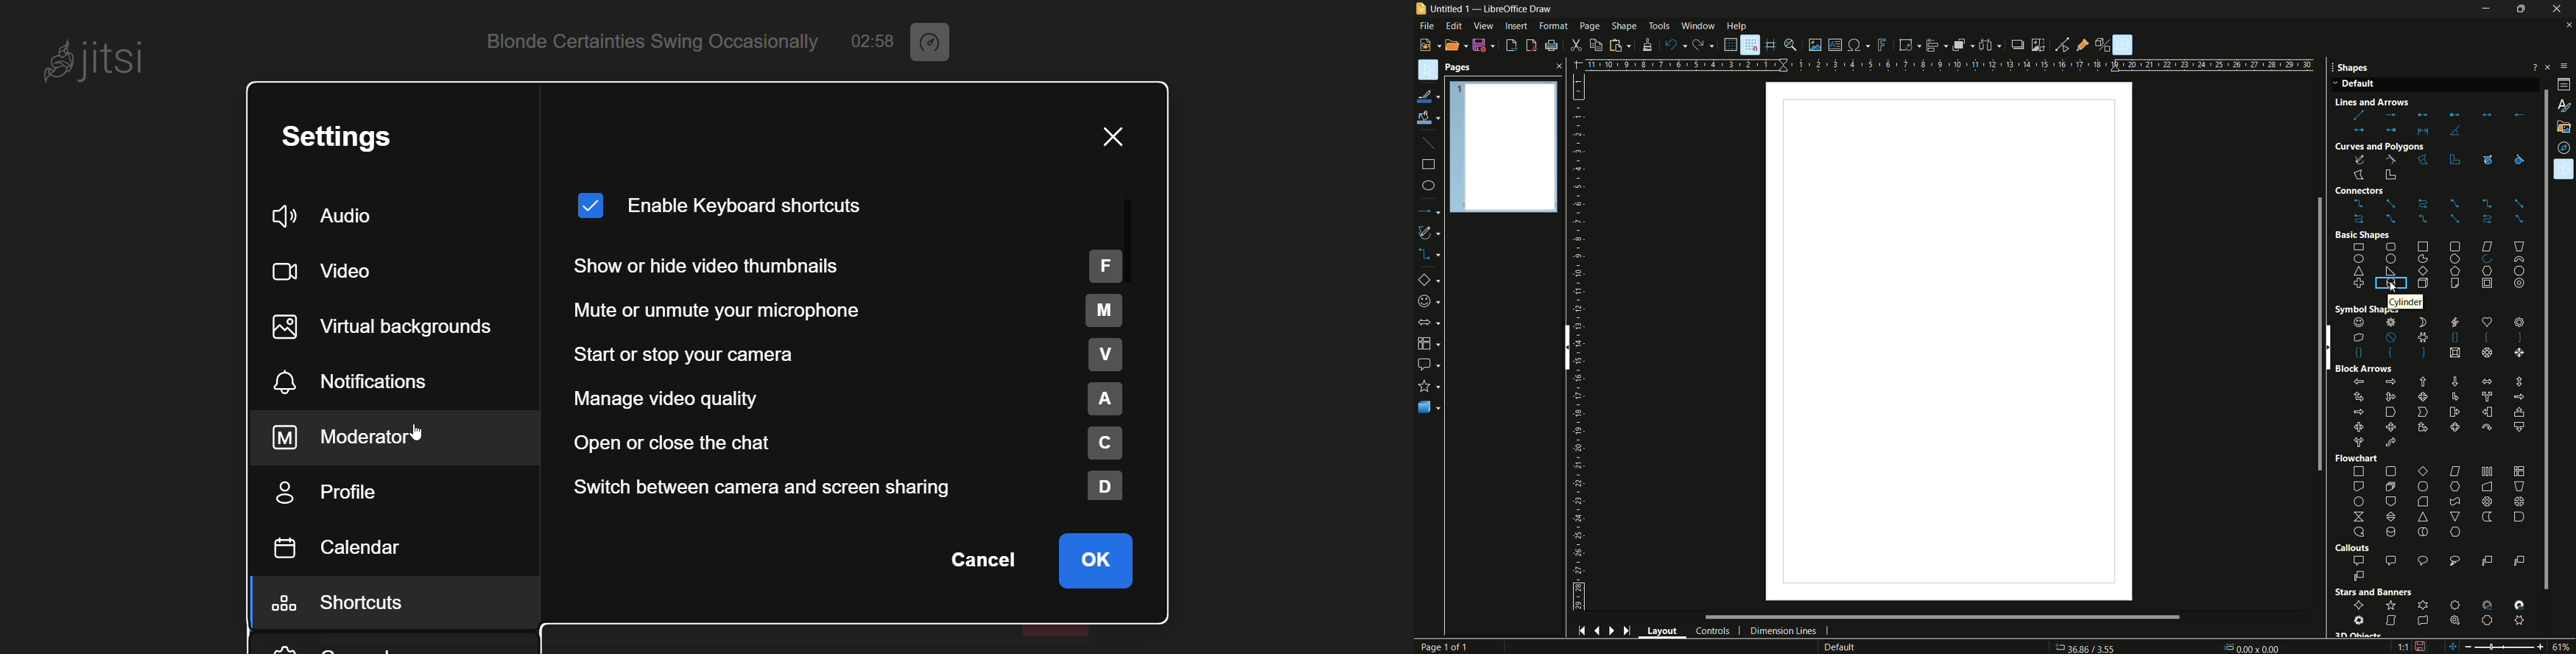 This screenshot has height=672, width=2576. Describe the element at coordinates (1713, 632) in the screenshot. I see `controls` at that location.